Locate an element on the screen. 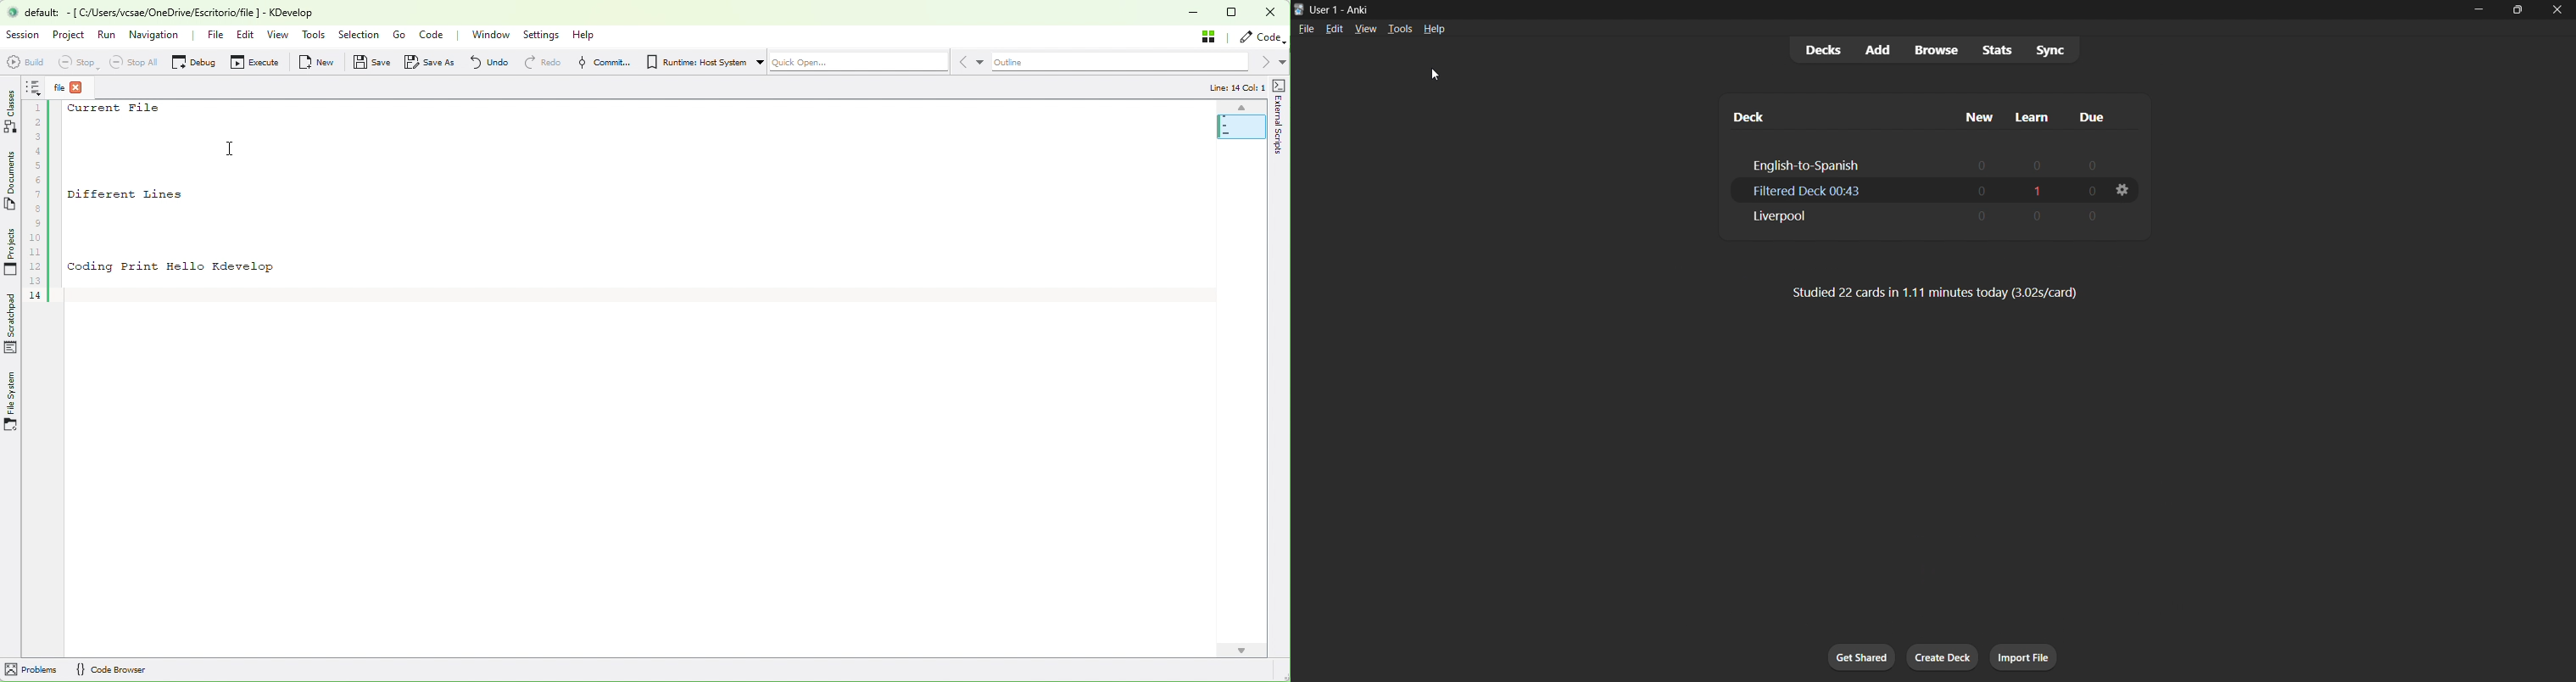  Run is located at coordinates (109, 35).